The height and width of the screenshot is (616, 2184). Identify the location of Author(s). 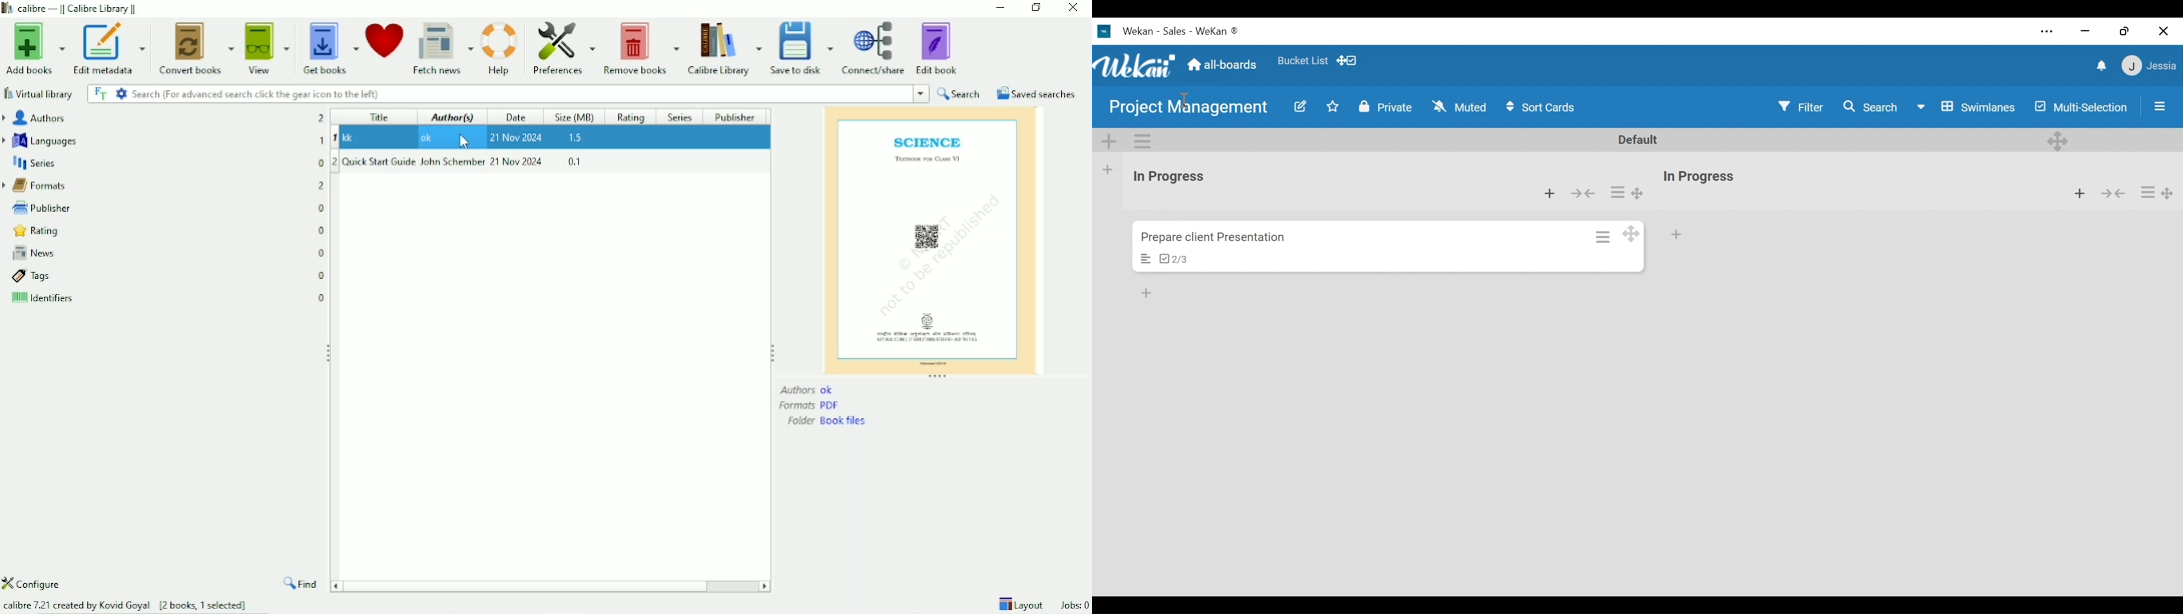
(453, 116).